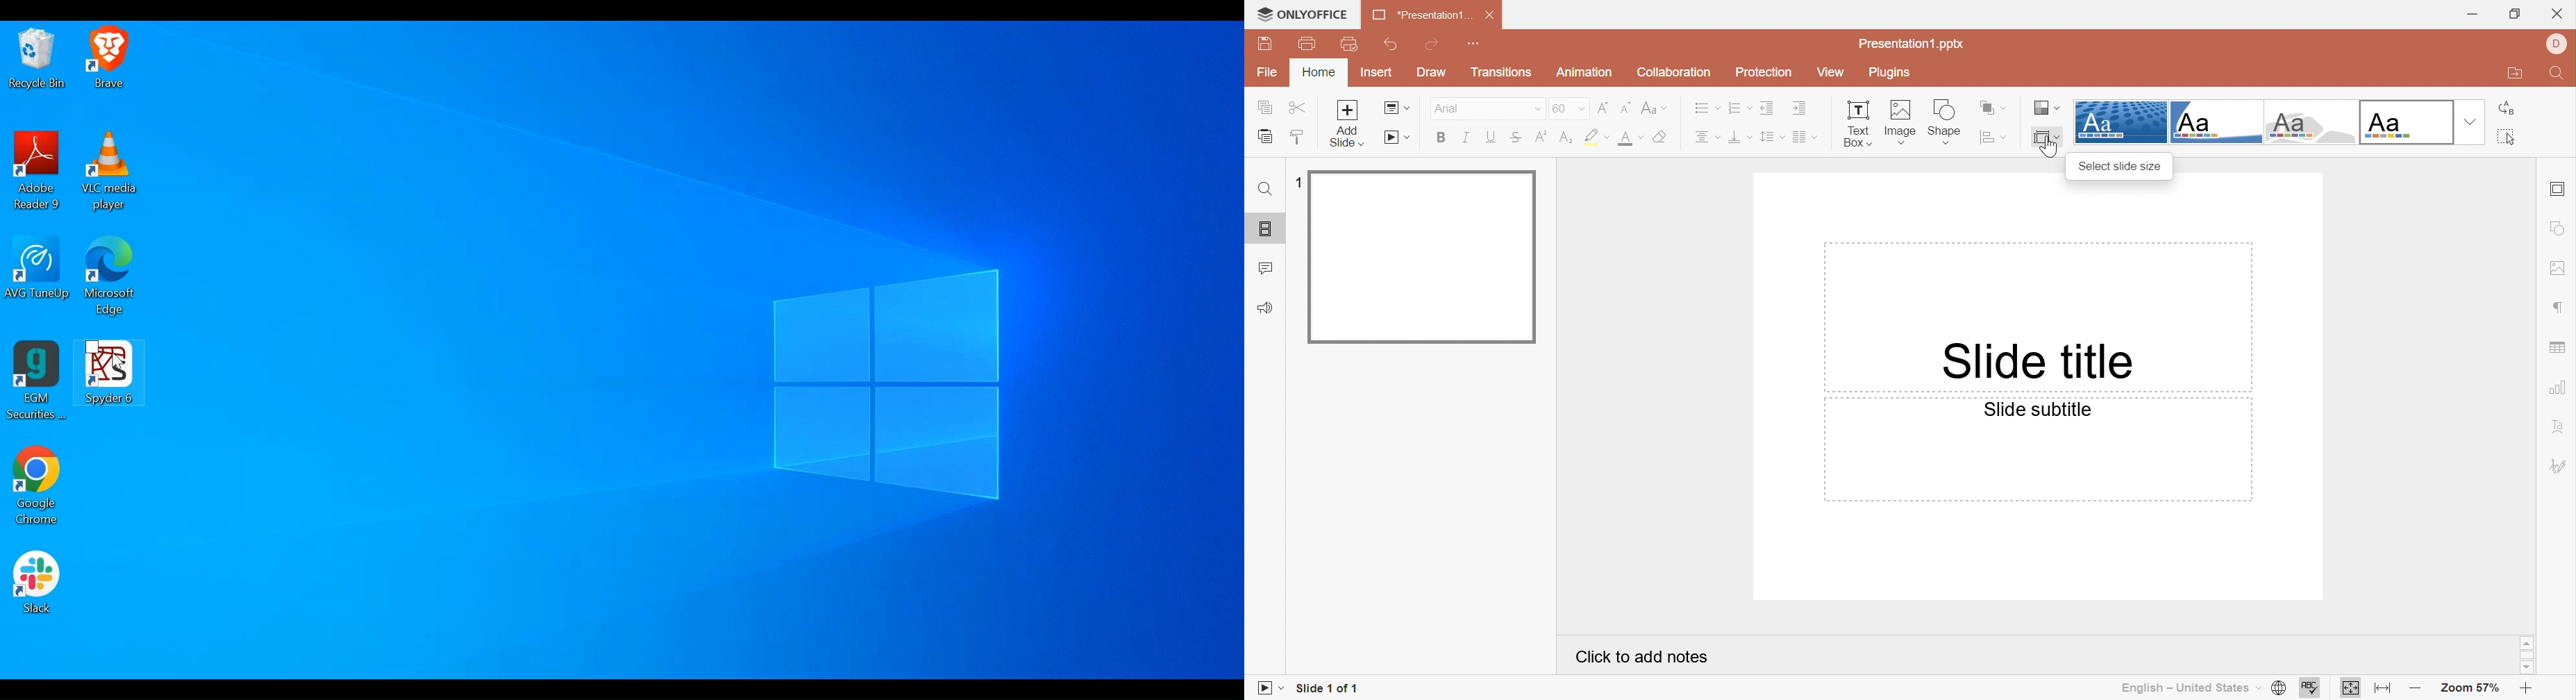  Describe the element at coordinates (1346, 110) in the screenshot. I see `Add slide` at that location.